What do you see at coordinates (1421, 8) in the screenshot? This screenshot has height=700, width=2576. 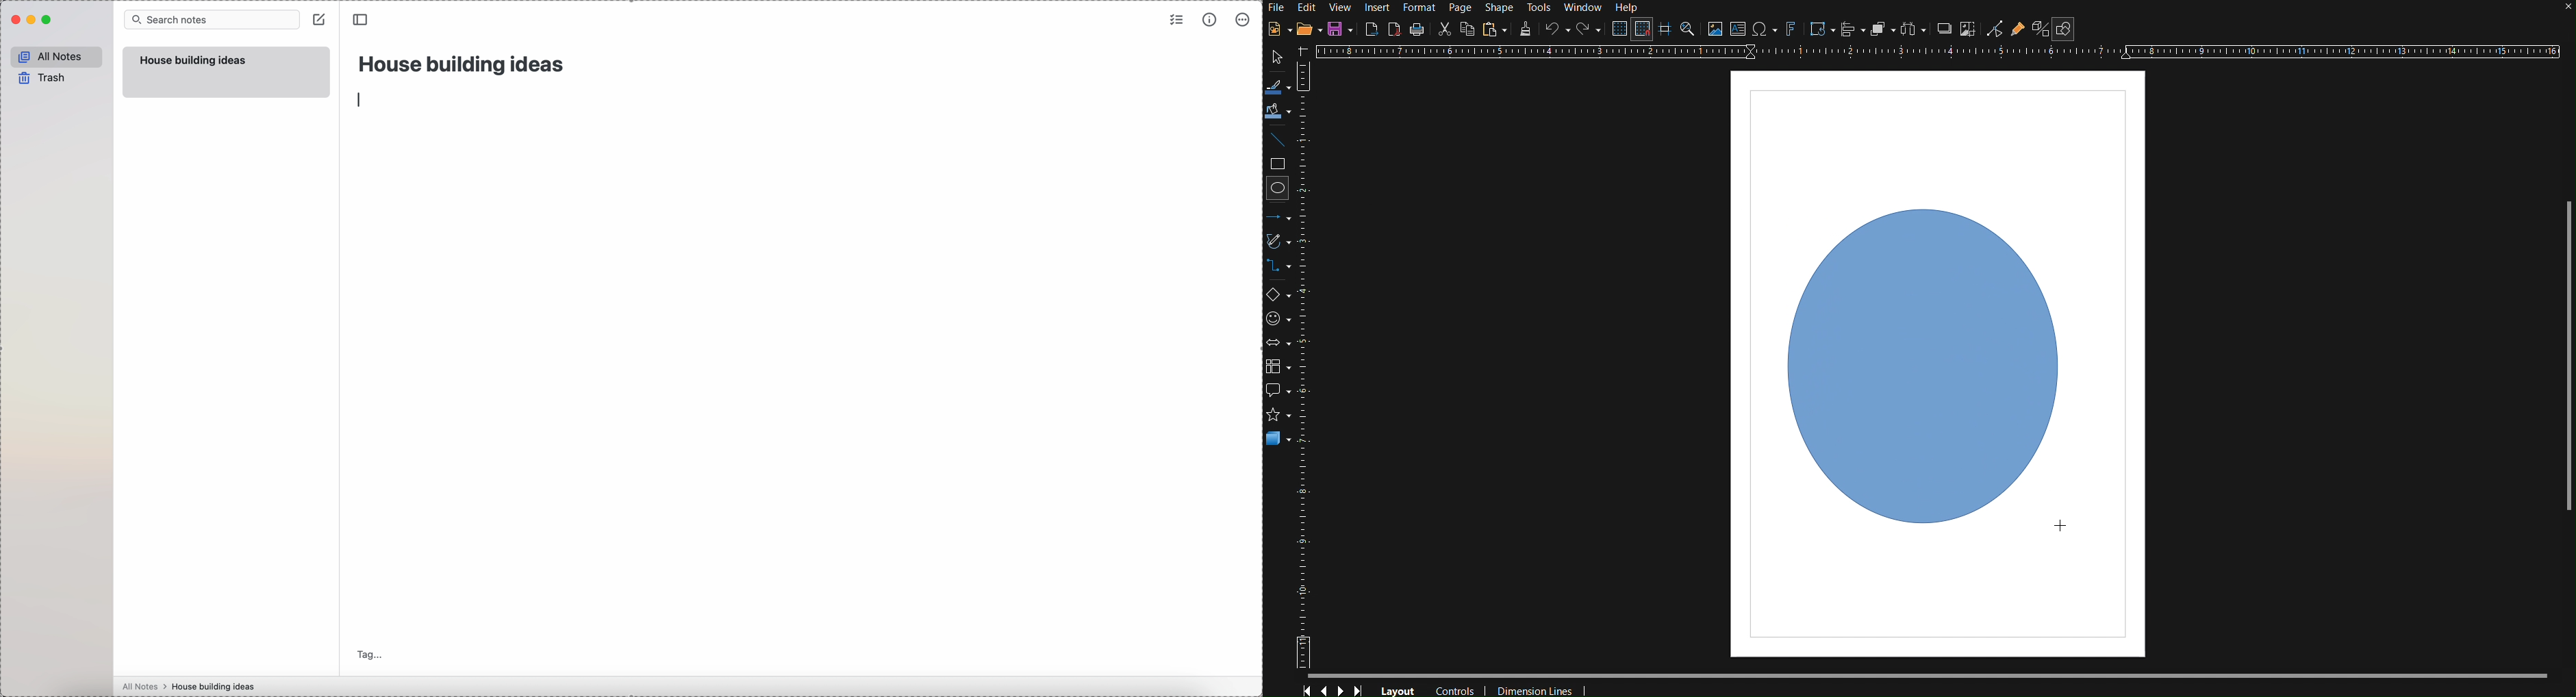 I see `Format` at bounding box center [1421, 8].